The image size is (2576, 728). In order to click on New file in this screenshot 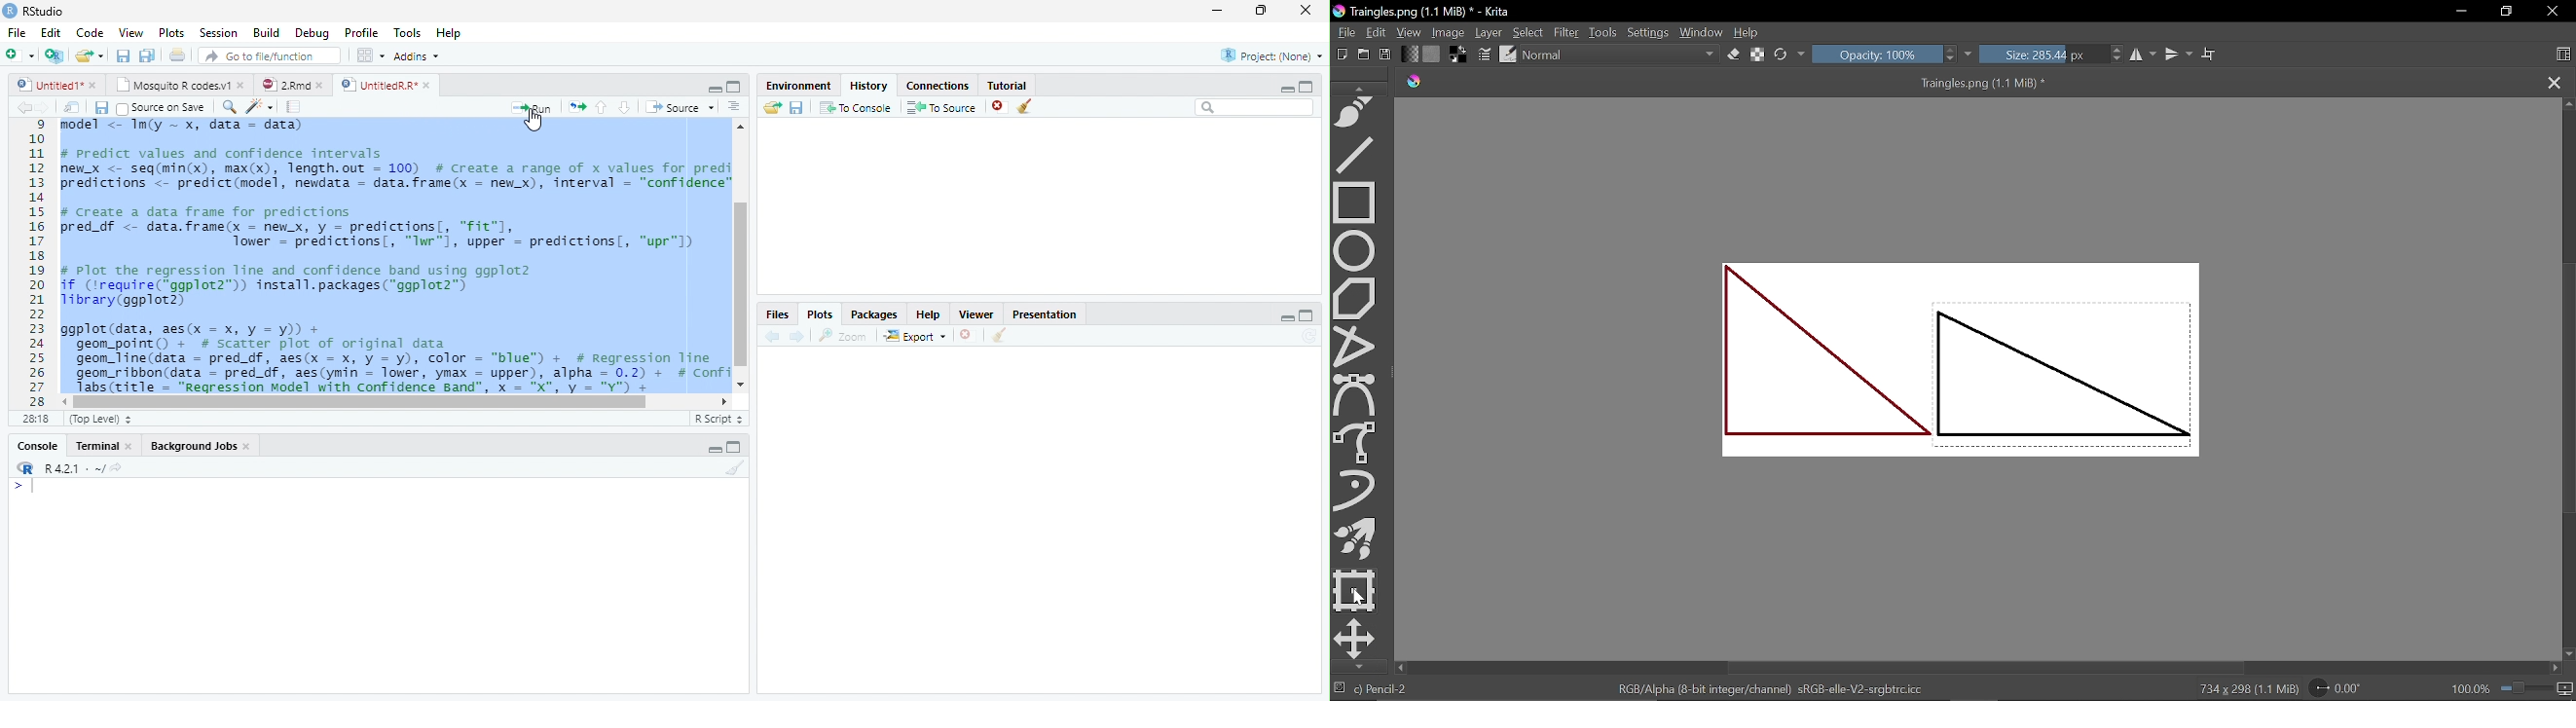, I will do `click(19, 55)`.